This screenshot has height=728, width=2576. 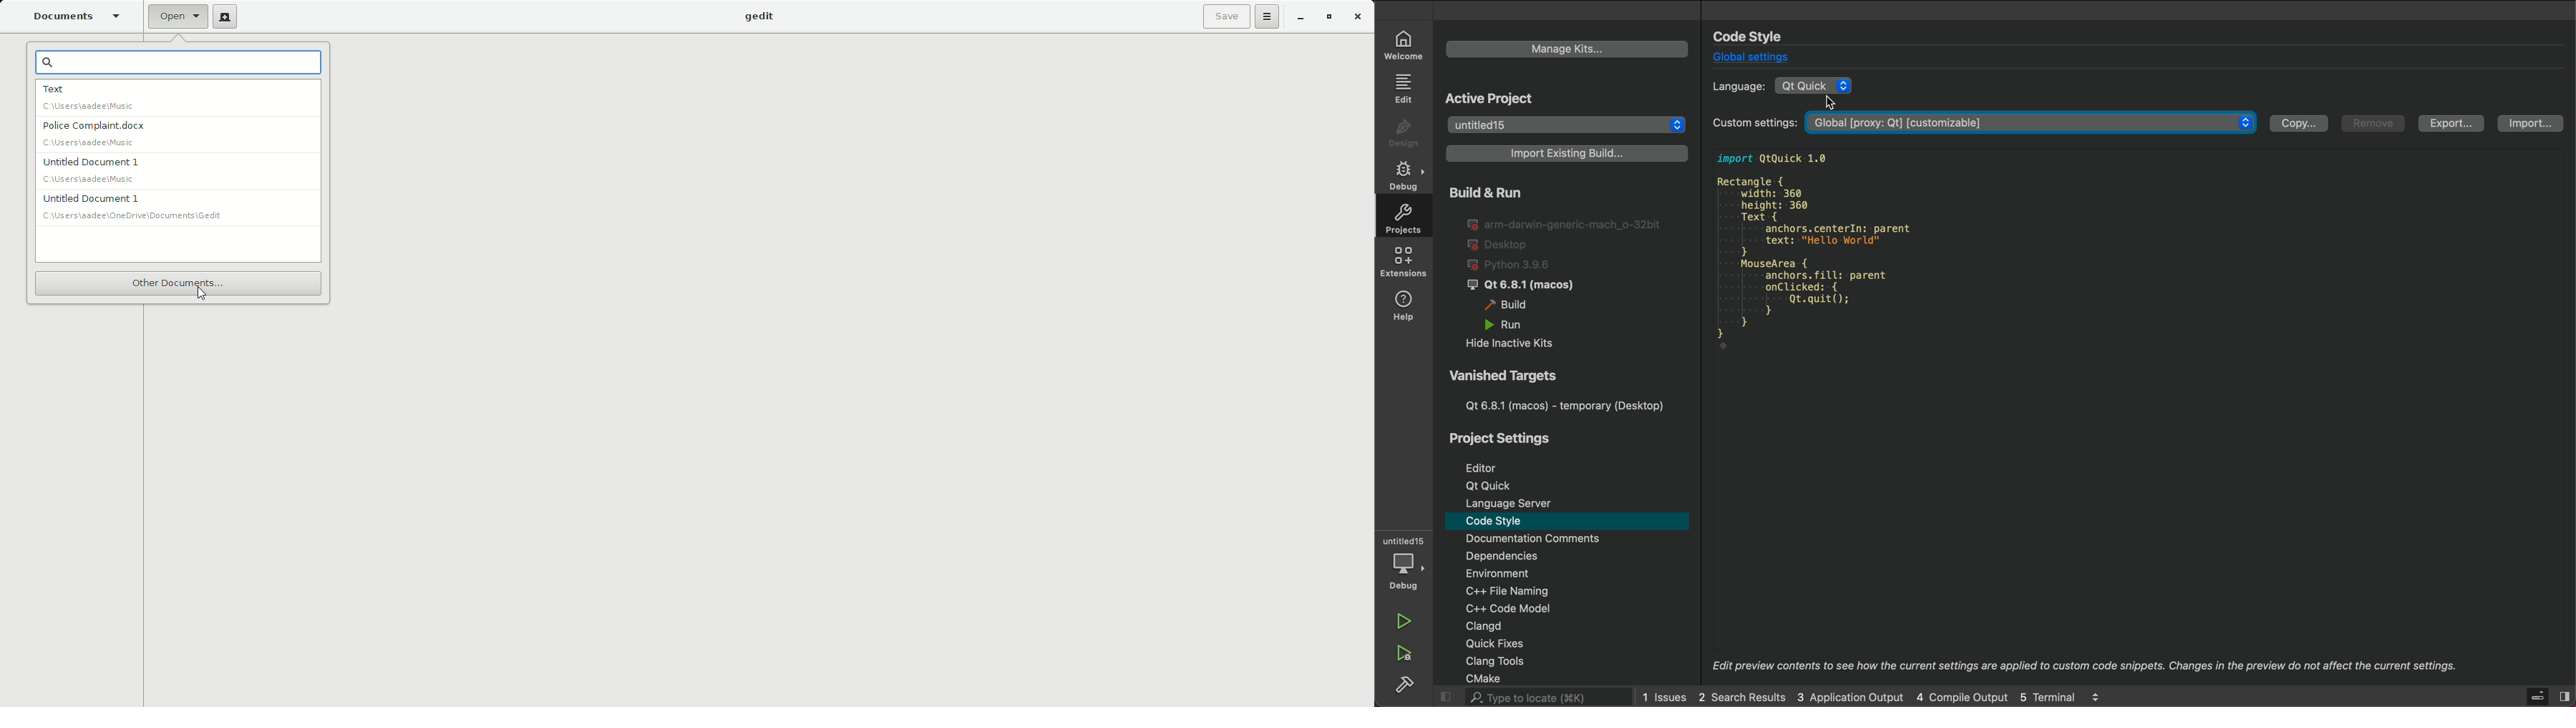 What do you see at coordinates (76, 17) in the screenshot?
I see `Documents` at bounding box center [76, 17].